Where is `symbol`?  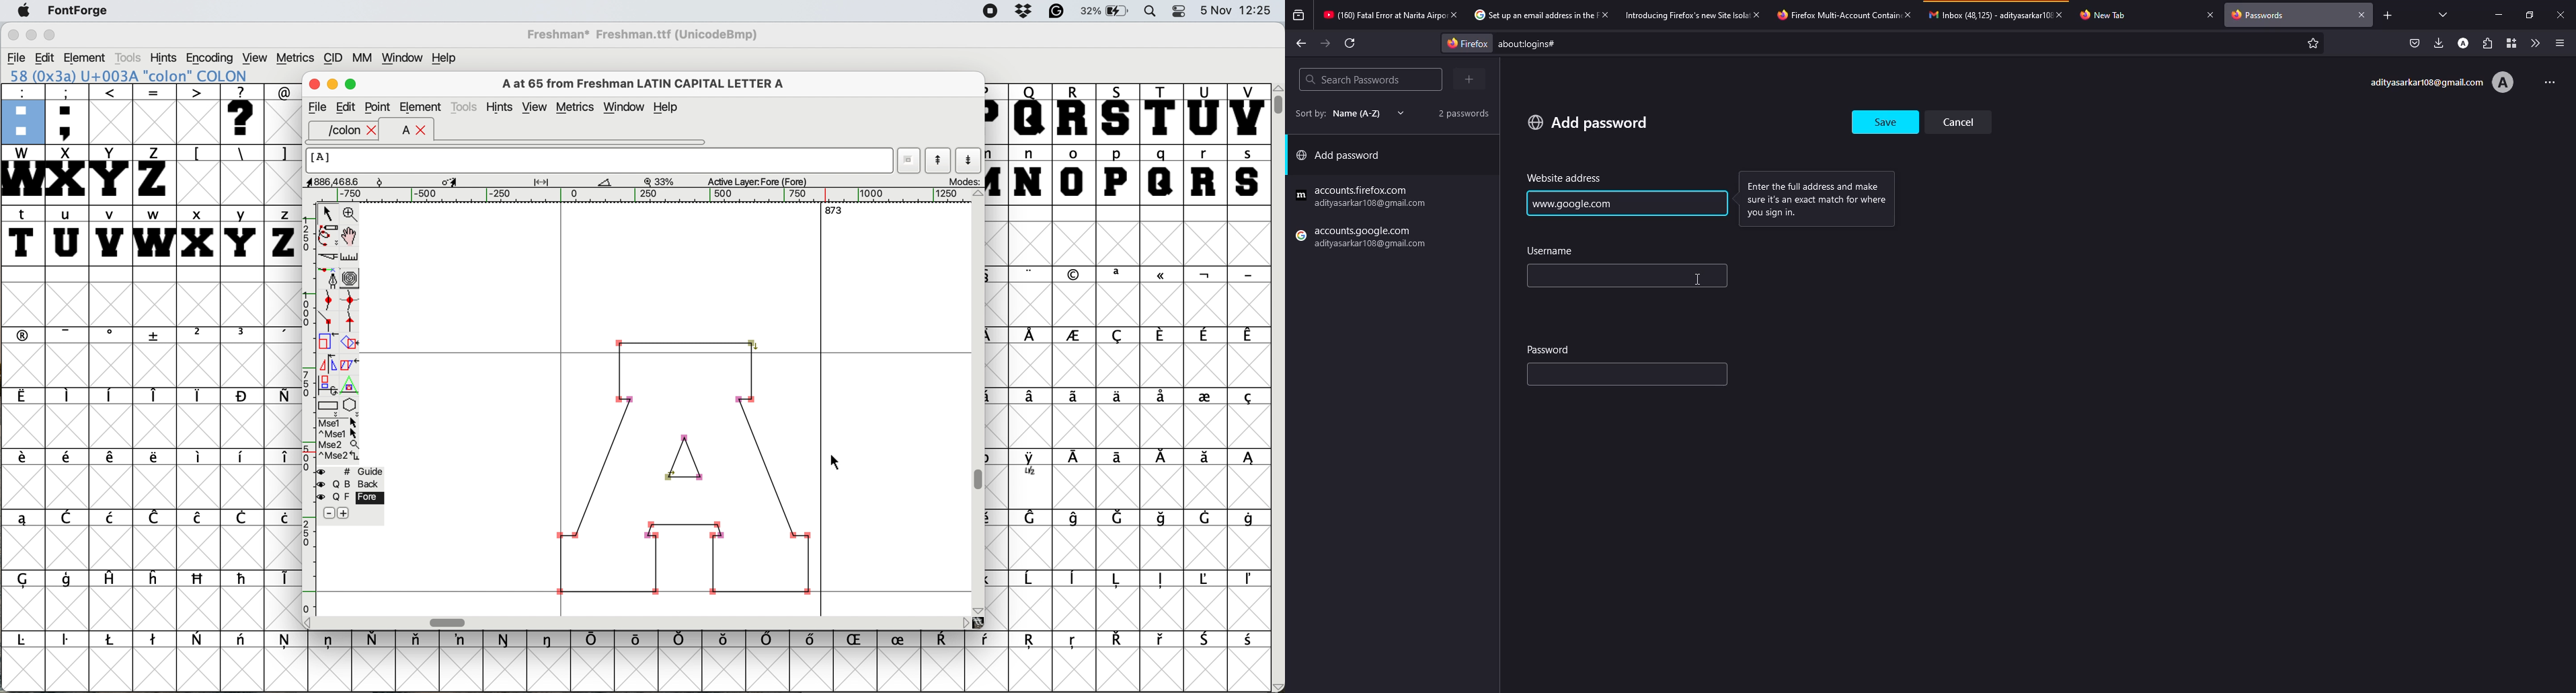
symbol is located at coordinates (155, 640).